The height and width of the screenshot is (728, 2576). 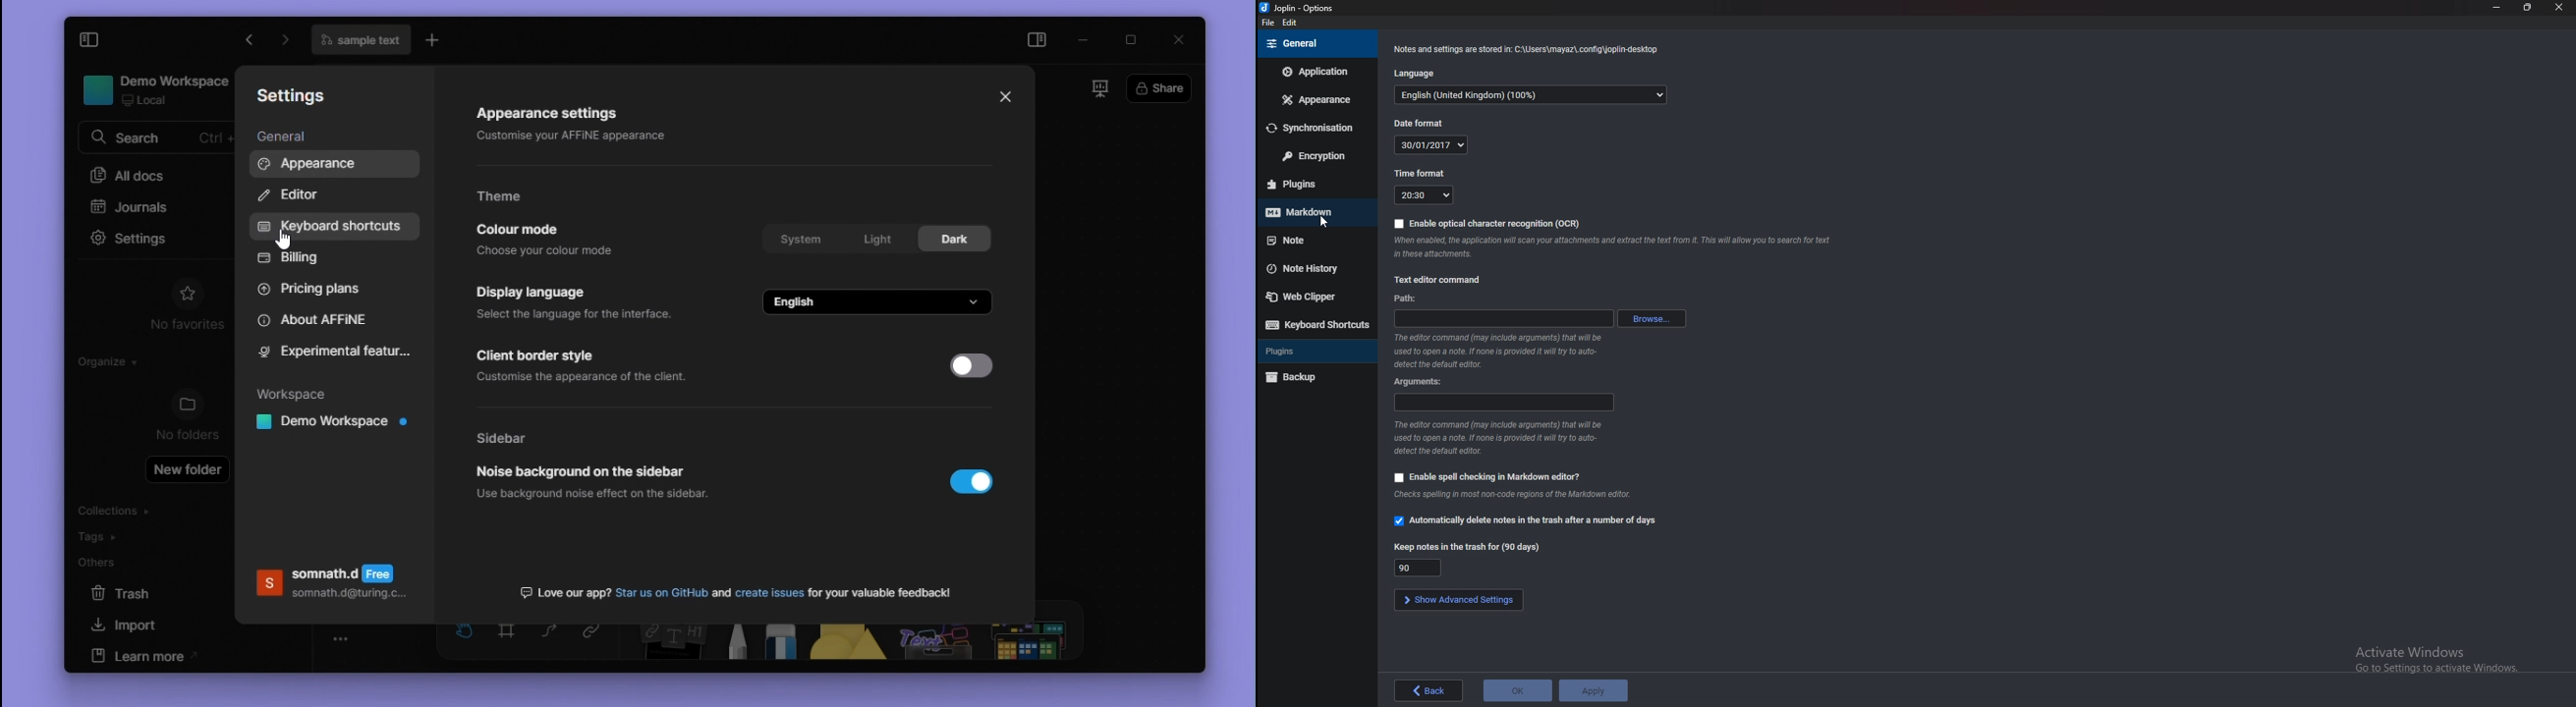 What do you see at coordinates (1312, 184) in the screenshot?
I see `Plugins` at bounding box center [1312, 184].